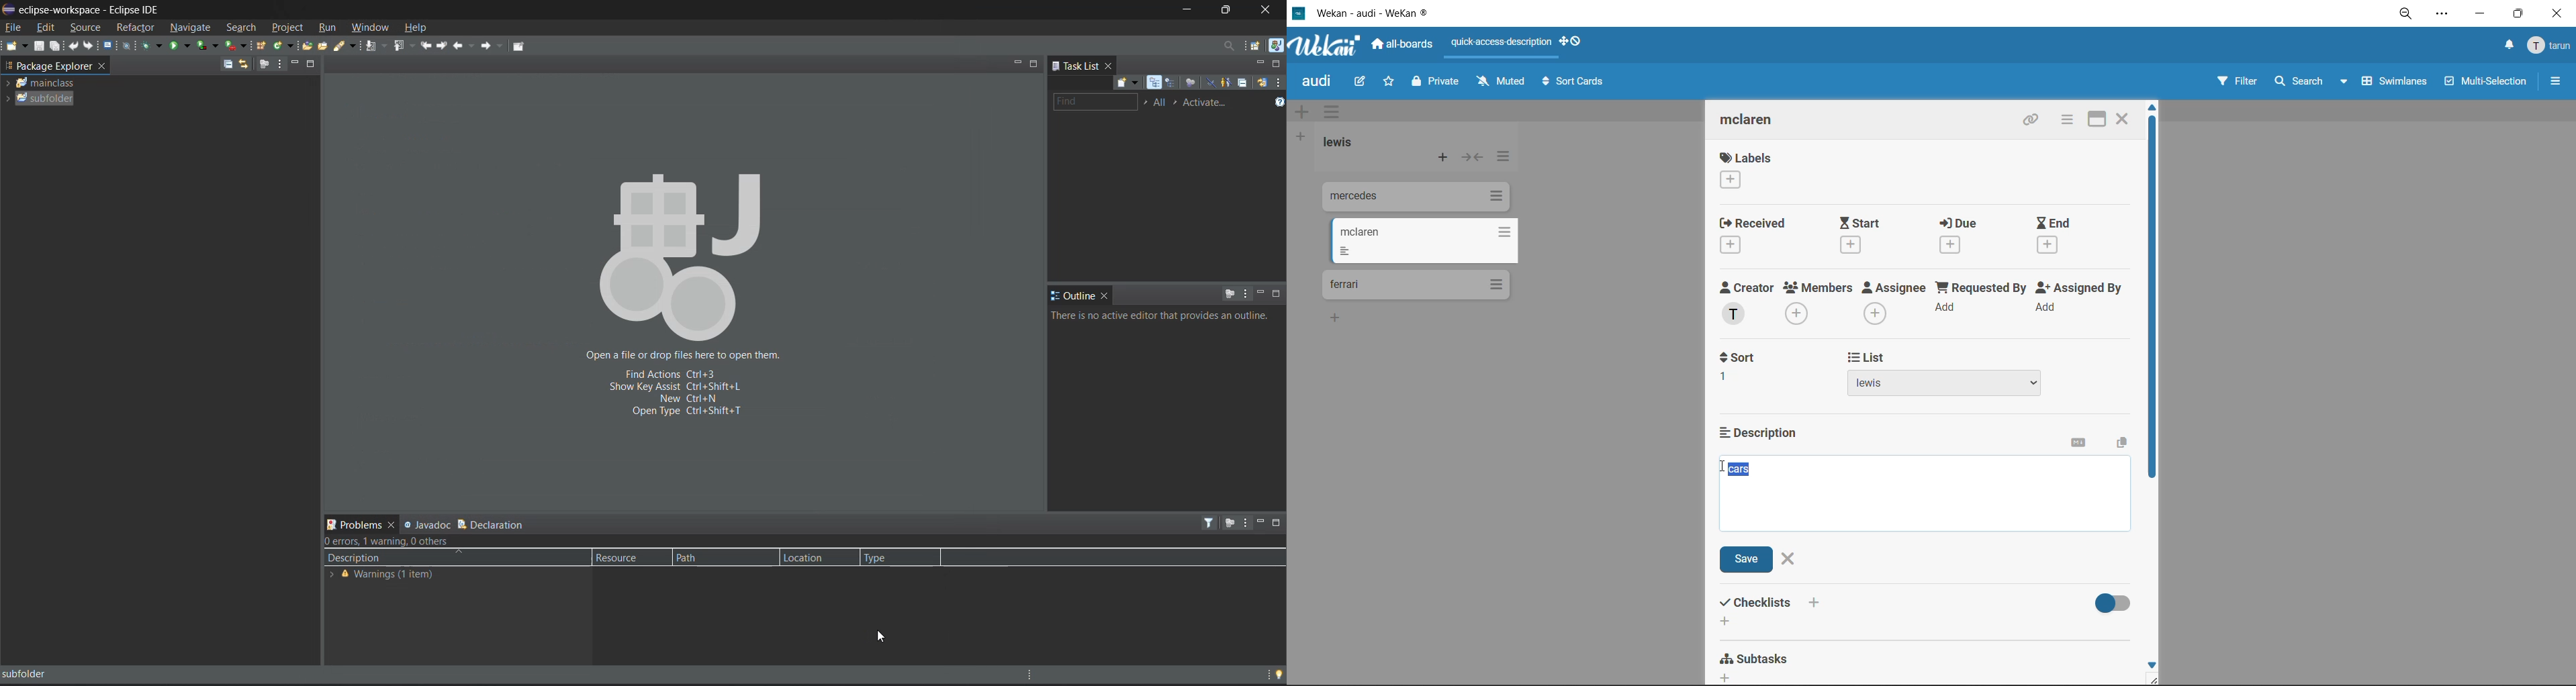 The height and width of the screenshot is (700, 2576). I want to click on show desktop drag handles, so click(1573, 41).